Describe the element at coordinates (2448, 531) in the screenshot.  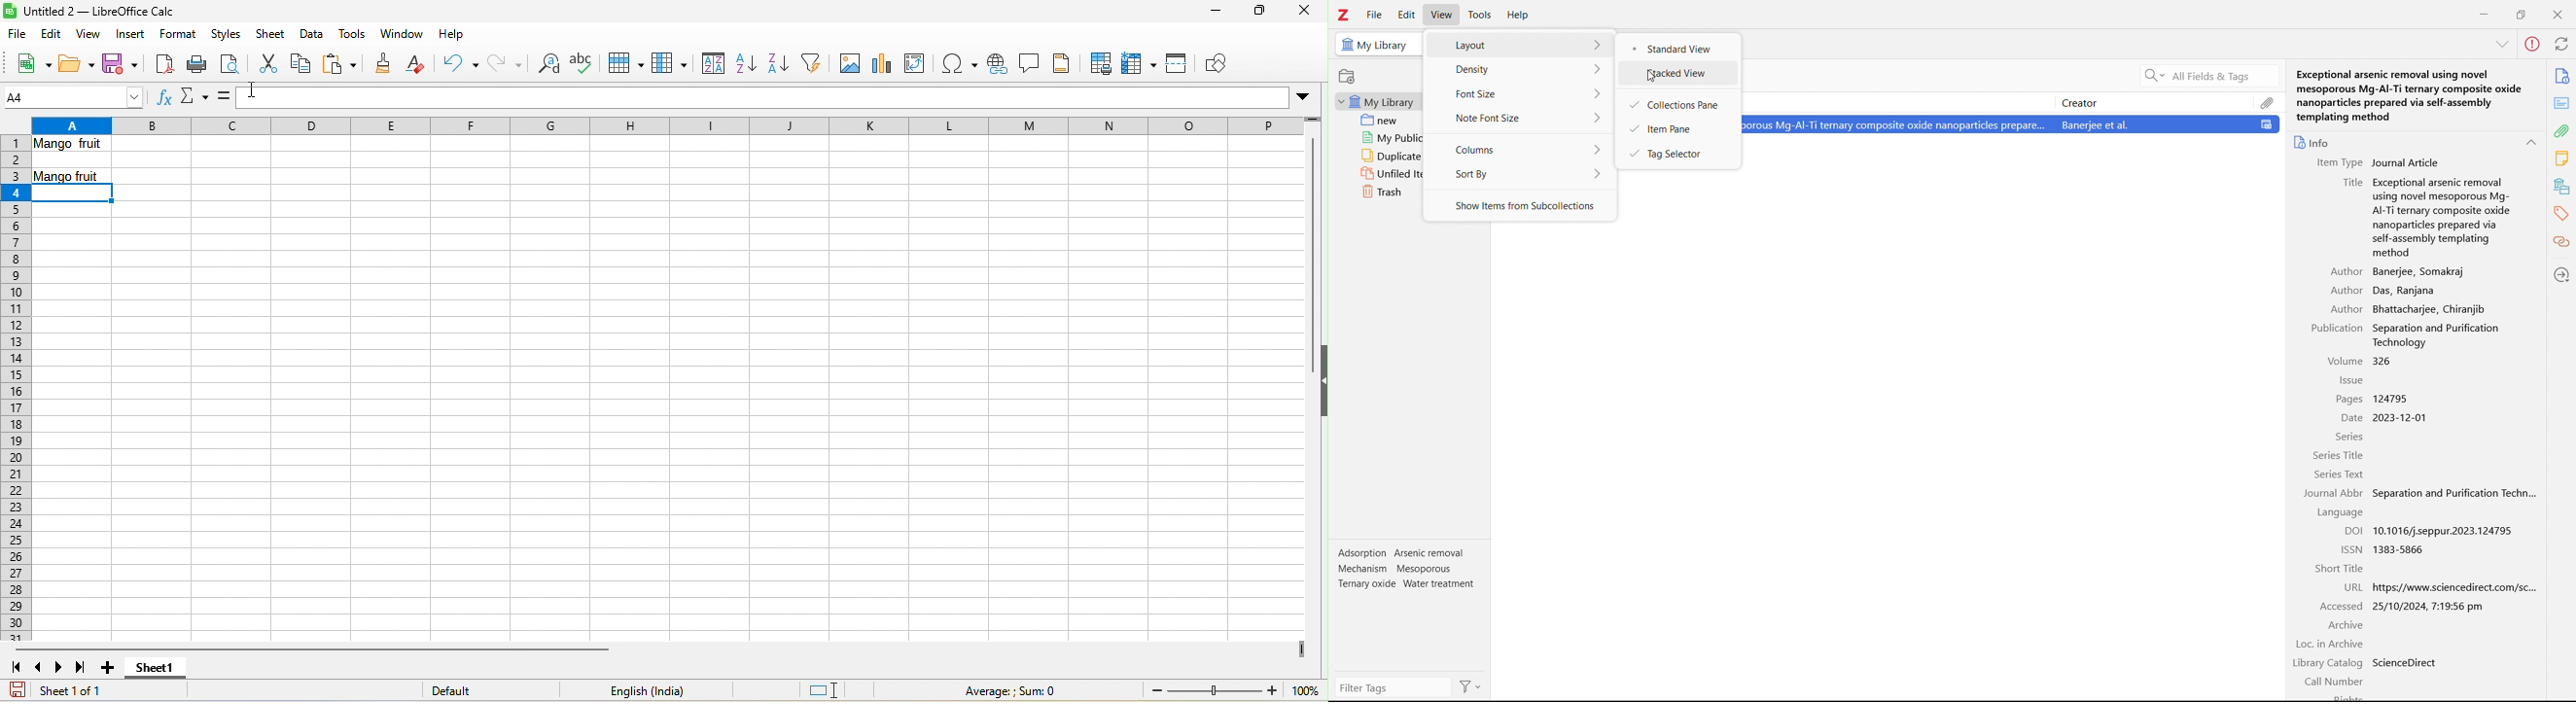
I see `10.1016/j.seppur.2023.124795` at that location.